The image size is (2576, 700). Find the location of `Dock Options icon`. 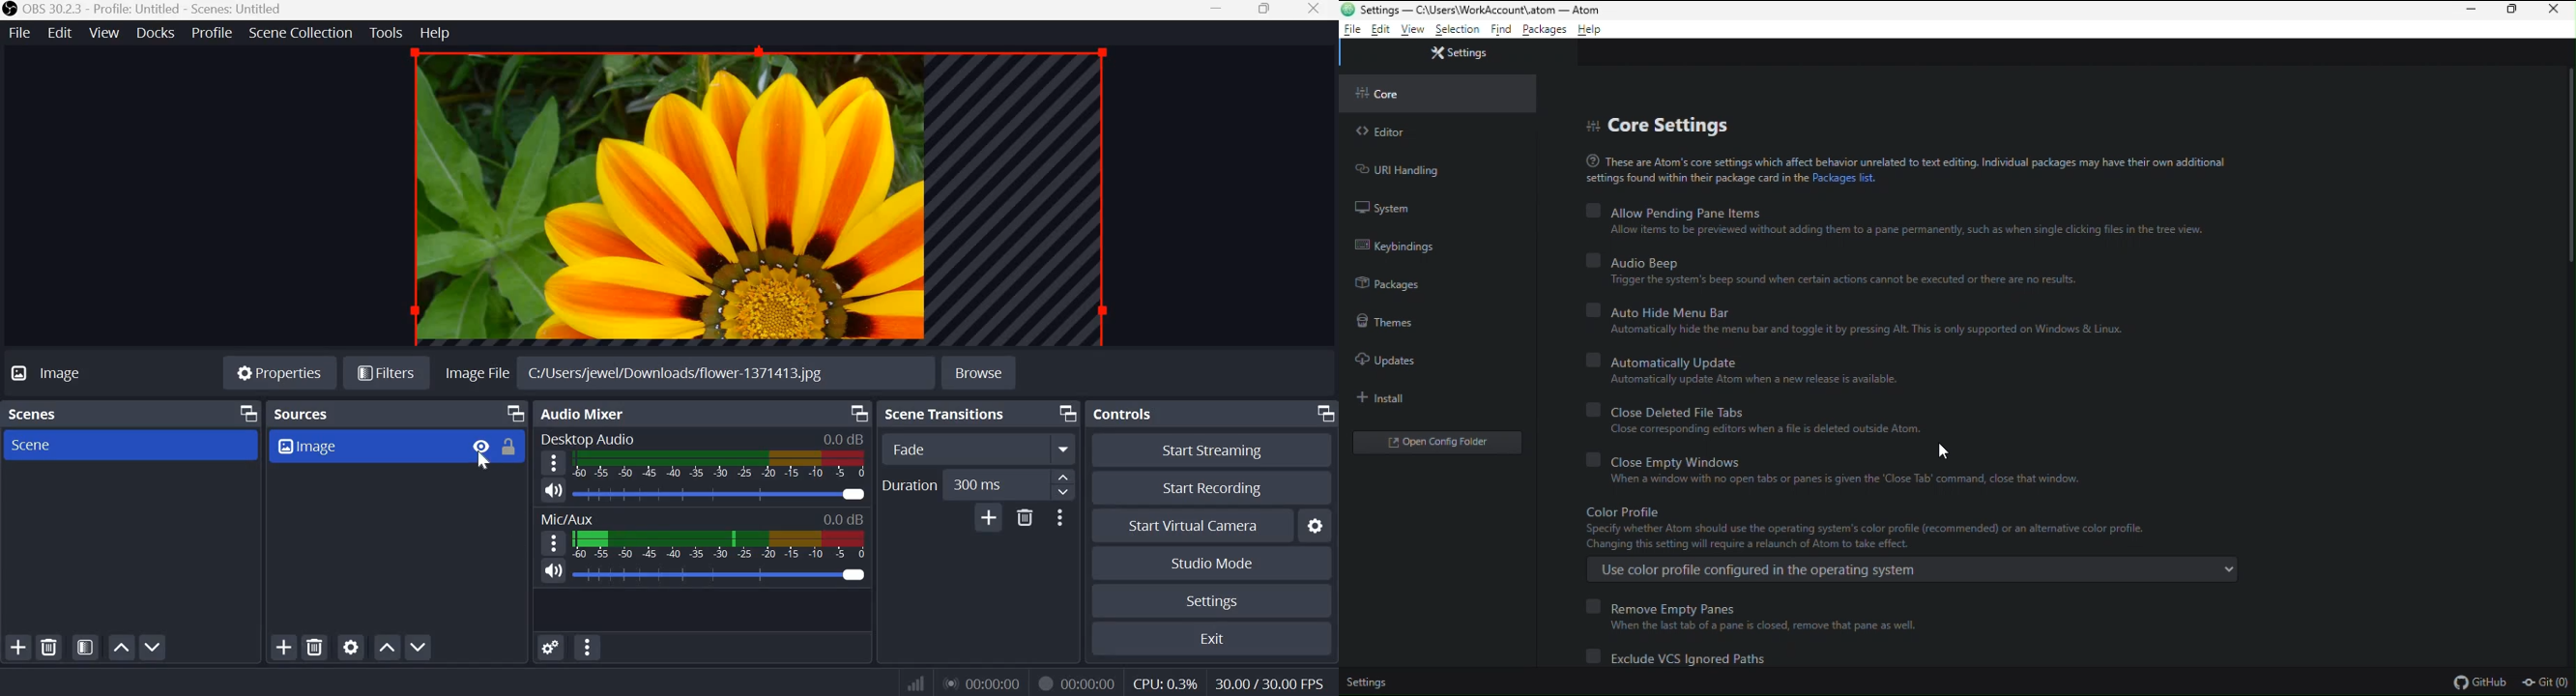

Dock Options icon is located at coordinates (245, 413).